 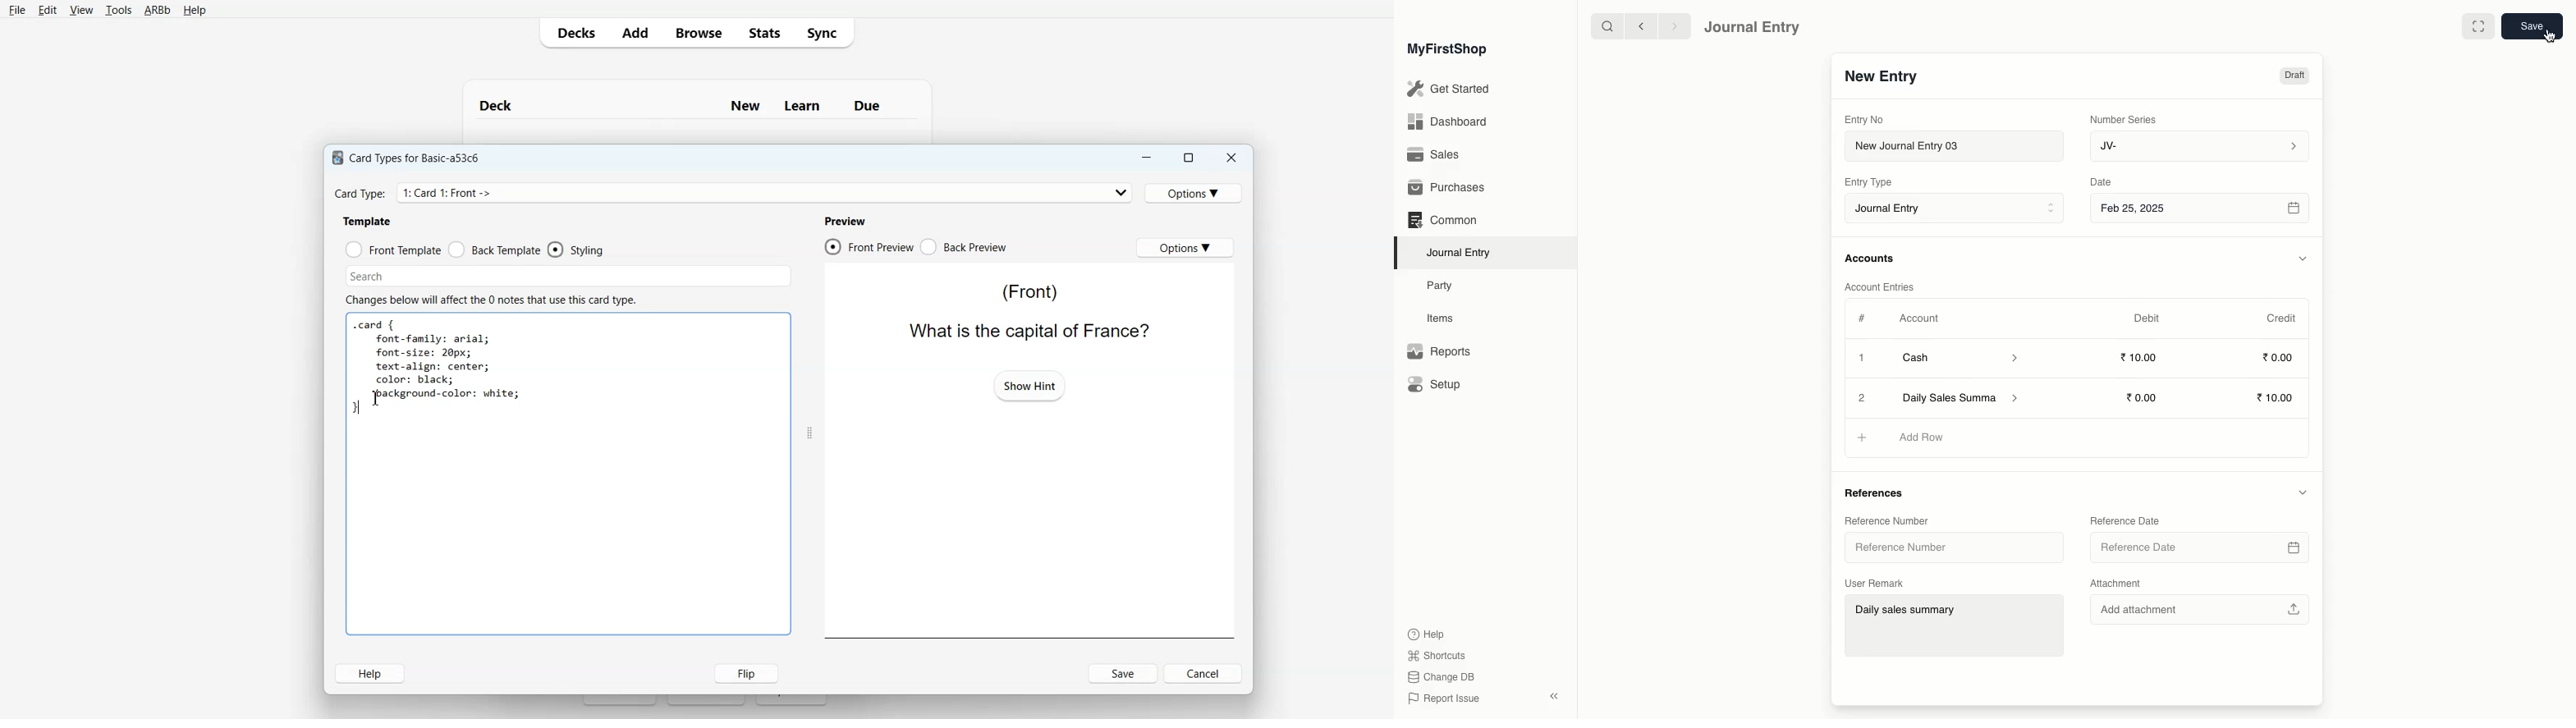 What do you see at coordinates (1185, 247) in the screenshot?
I see `Options` at bounding box center [1185, 247].